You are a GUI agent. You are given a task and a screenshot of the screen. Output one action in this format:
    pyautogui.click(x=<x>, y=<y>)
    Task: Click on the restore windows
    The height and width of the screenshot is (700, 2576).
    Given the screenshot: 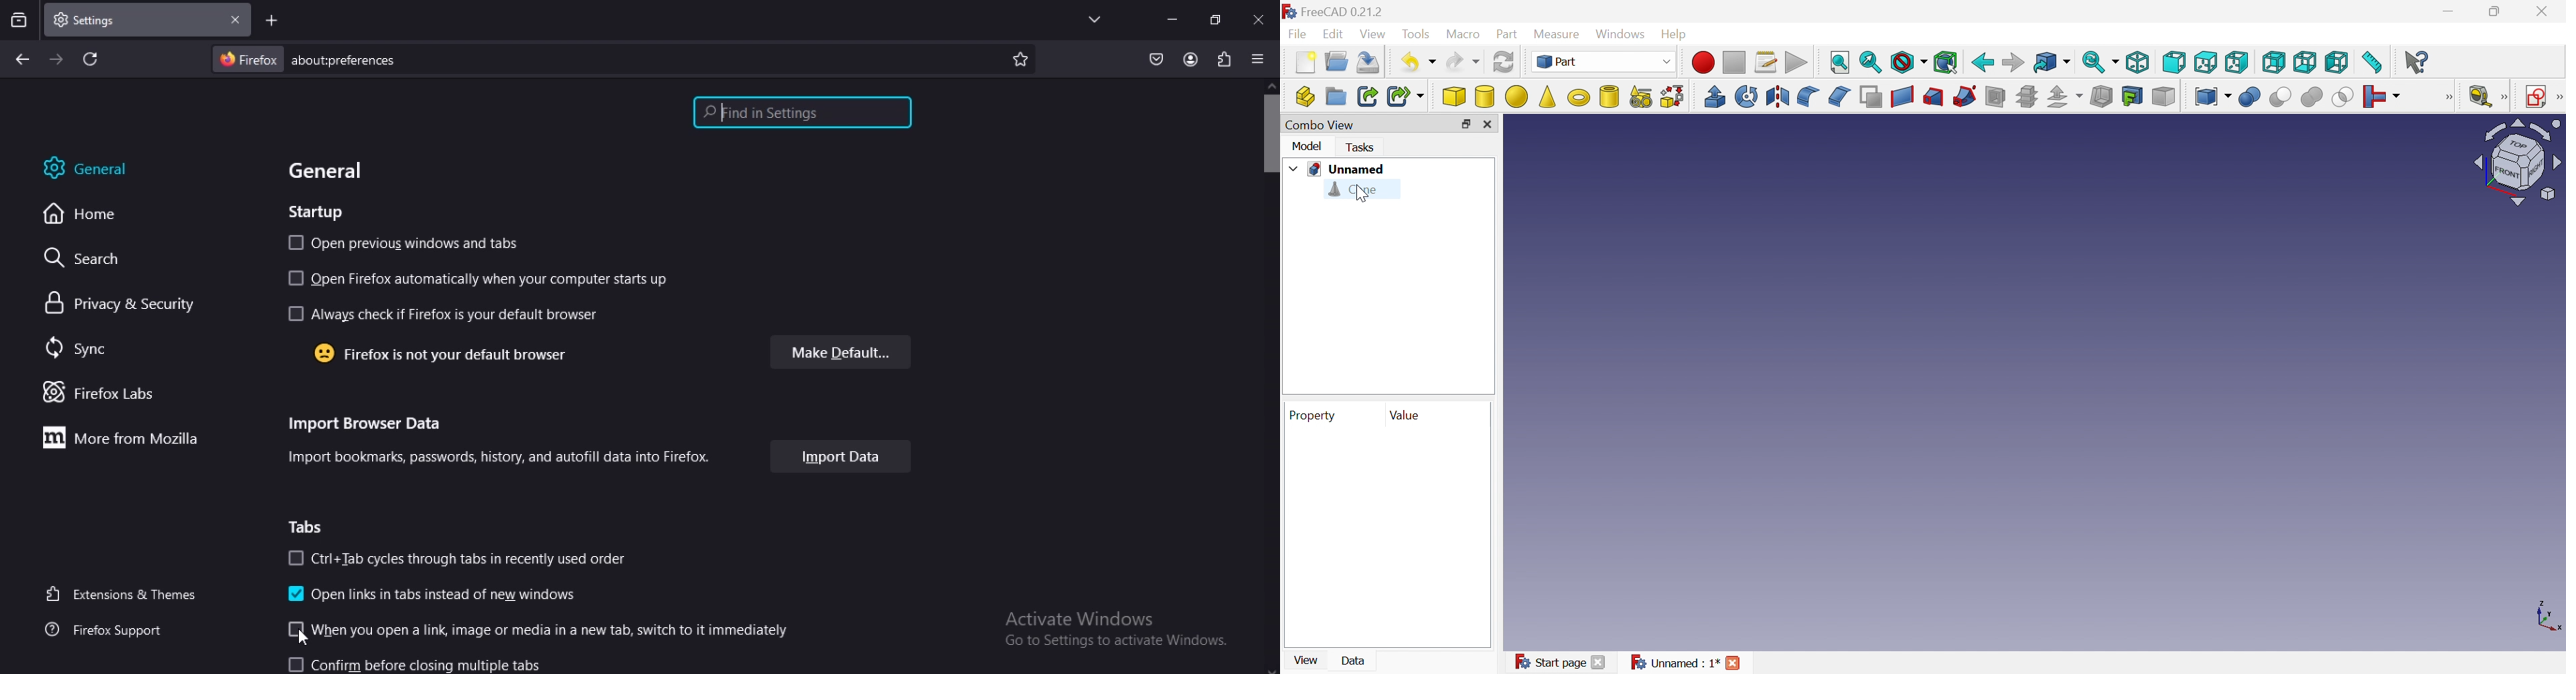 What is the action you would take?
    pyautogui.click(x=1216, y=18)
    